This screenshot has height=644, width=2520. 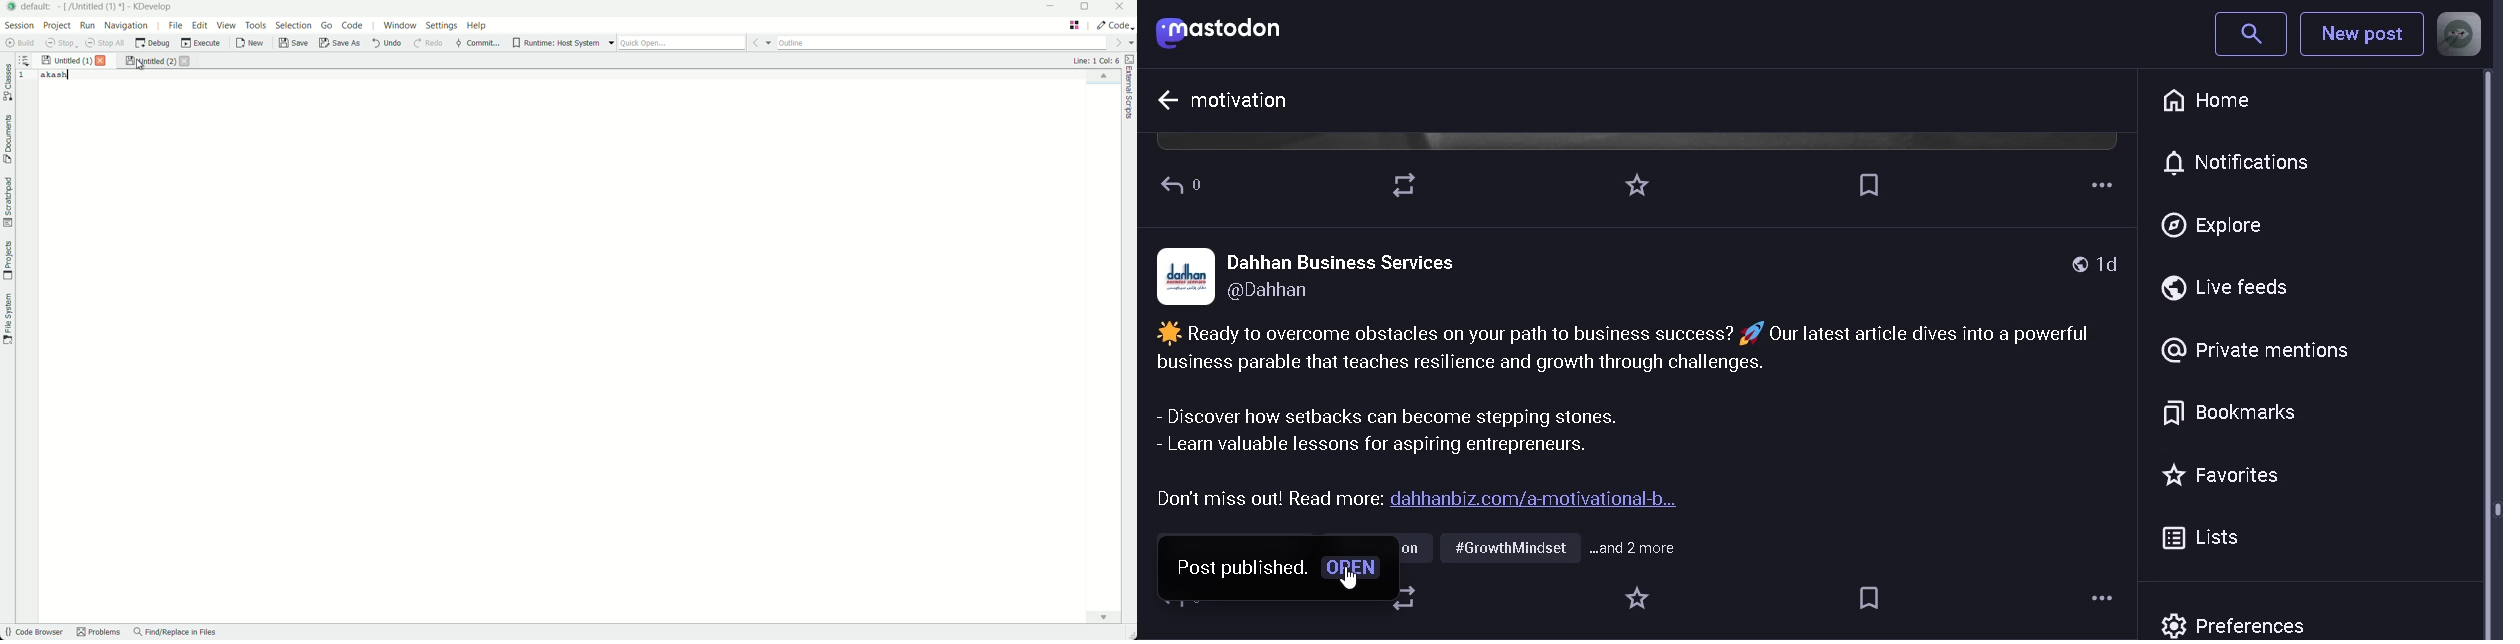 What do you see at coordinates (126, 25) in the screenshot?
I see `navigation menu` at bounding box center [126, 25].